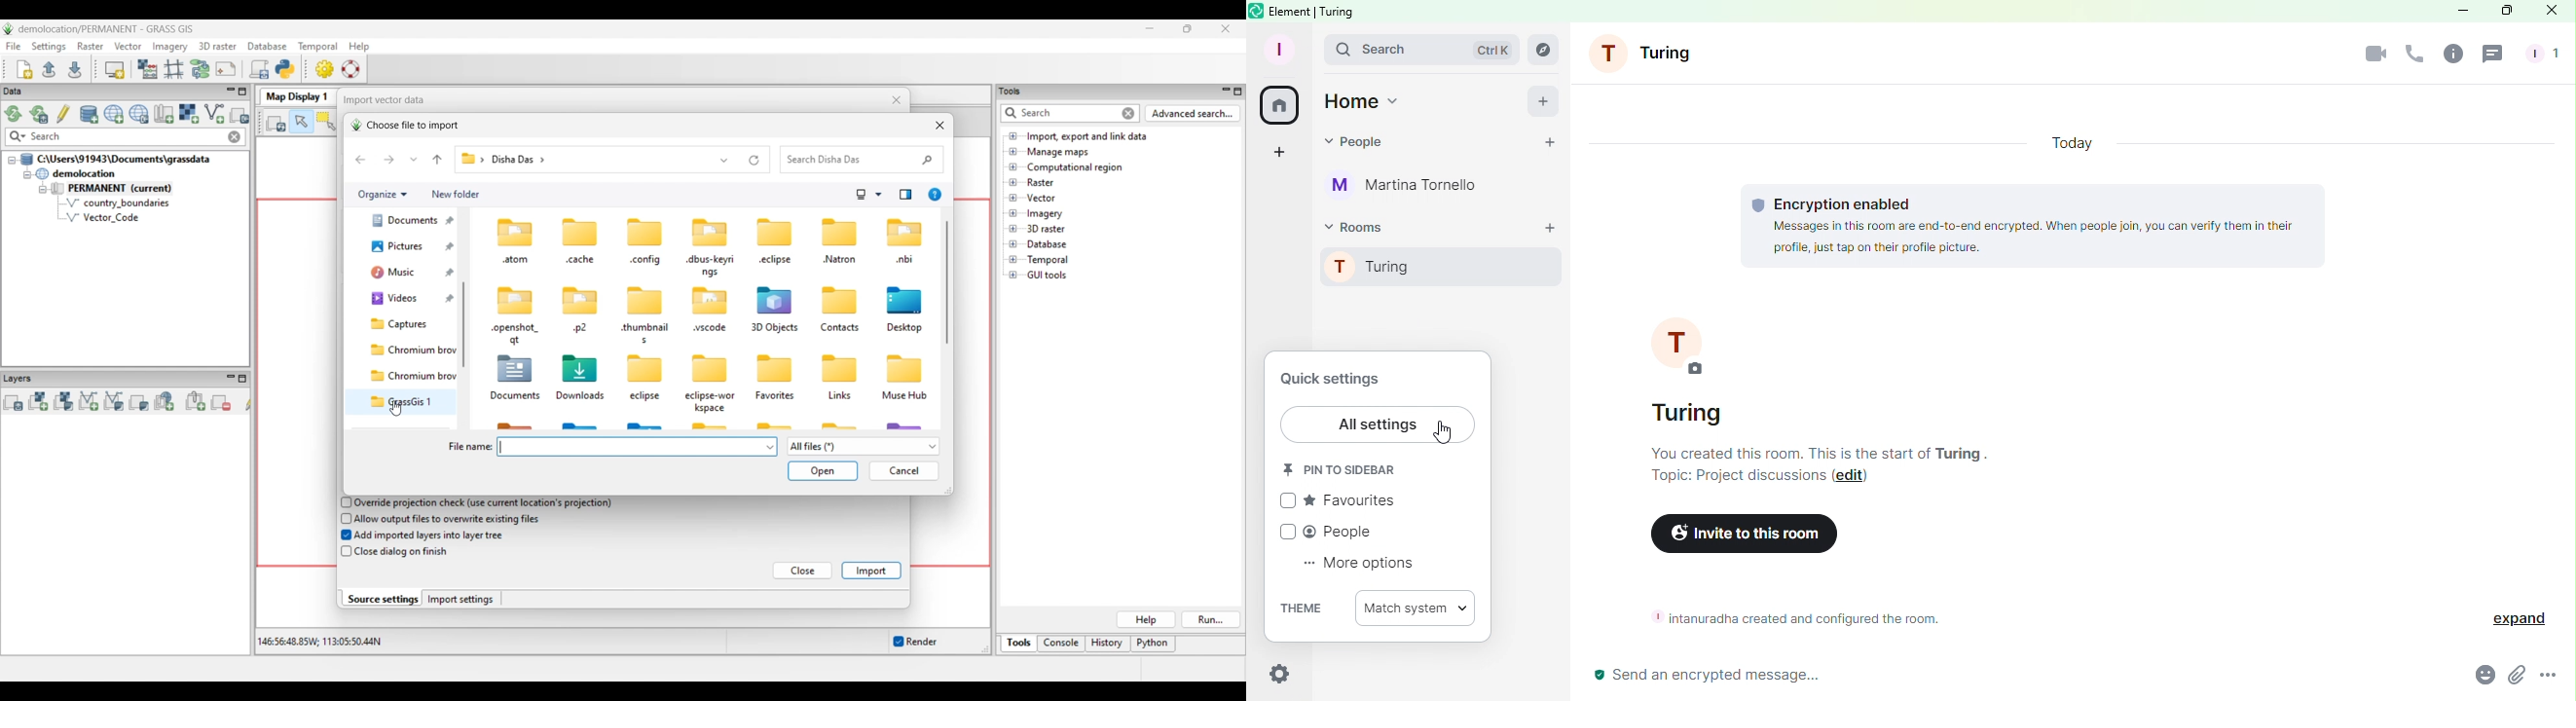 The width and height of the screenshot is (2576, 728). What do you see at coordinates (2033, 226) in the screenshot?
I see `Encryption information` at bounding box center [2033, 226].